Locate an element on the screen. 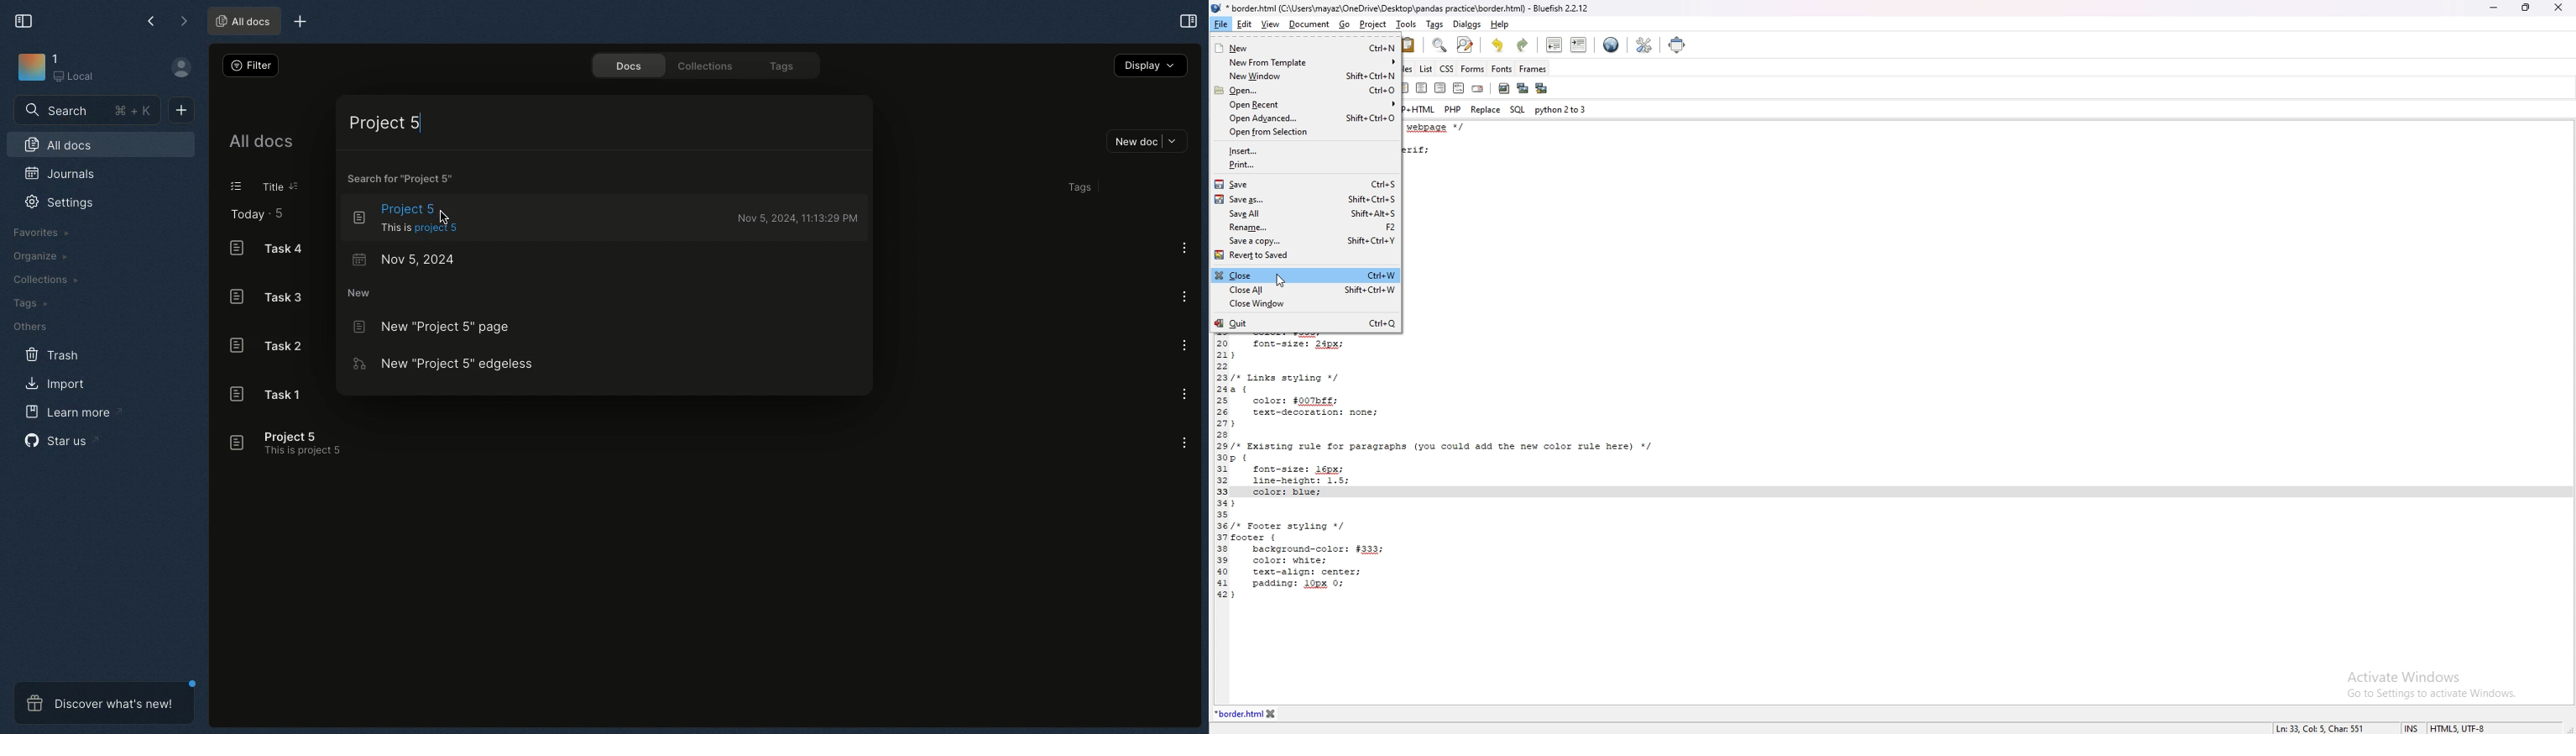 This screenshot has height=756, width=2576. css is located at coordinates (1446, 70).